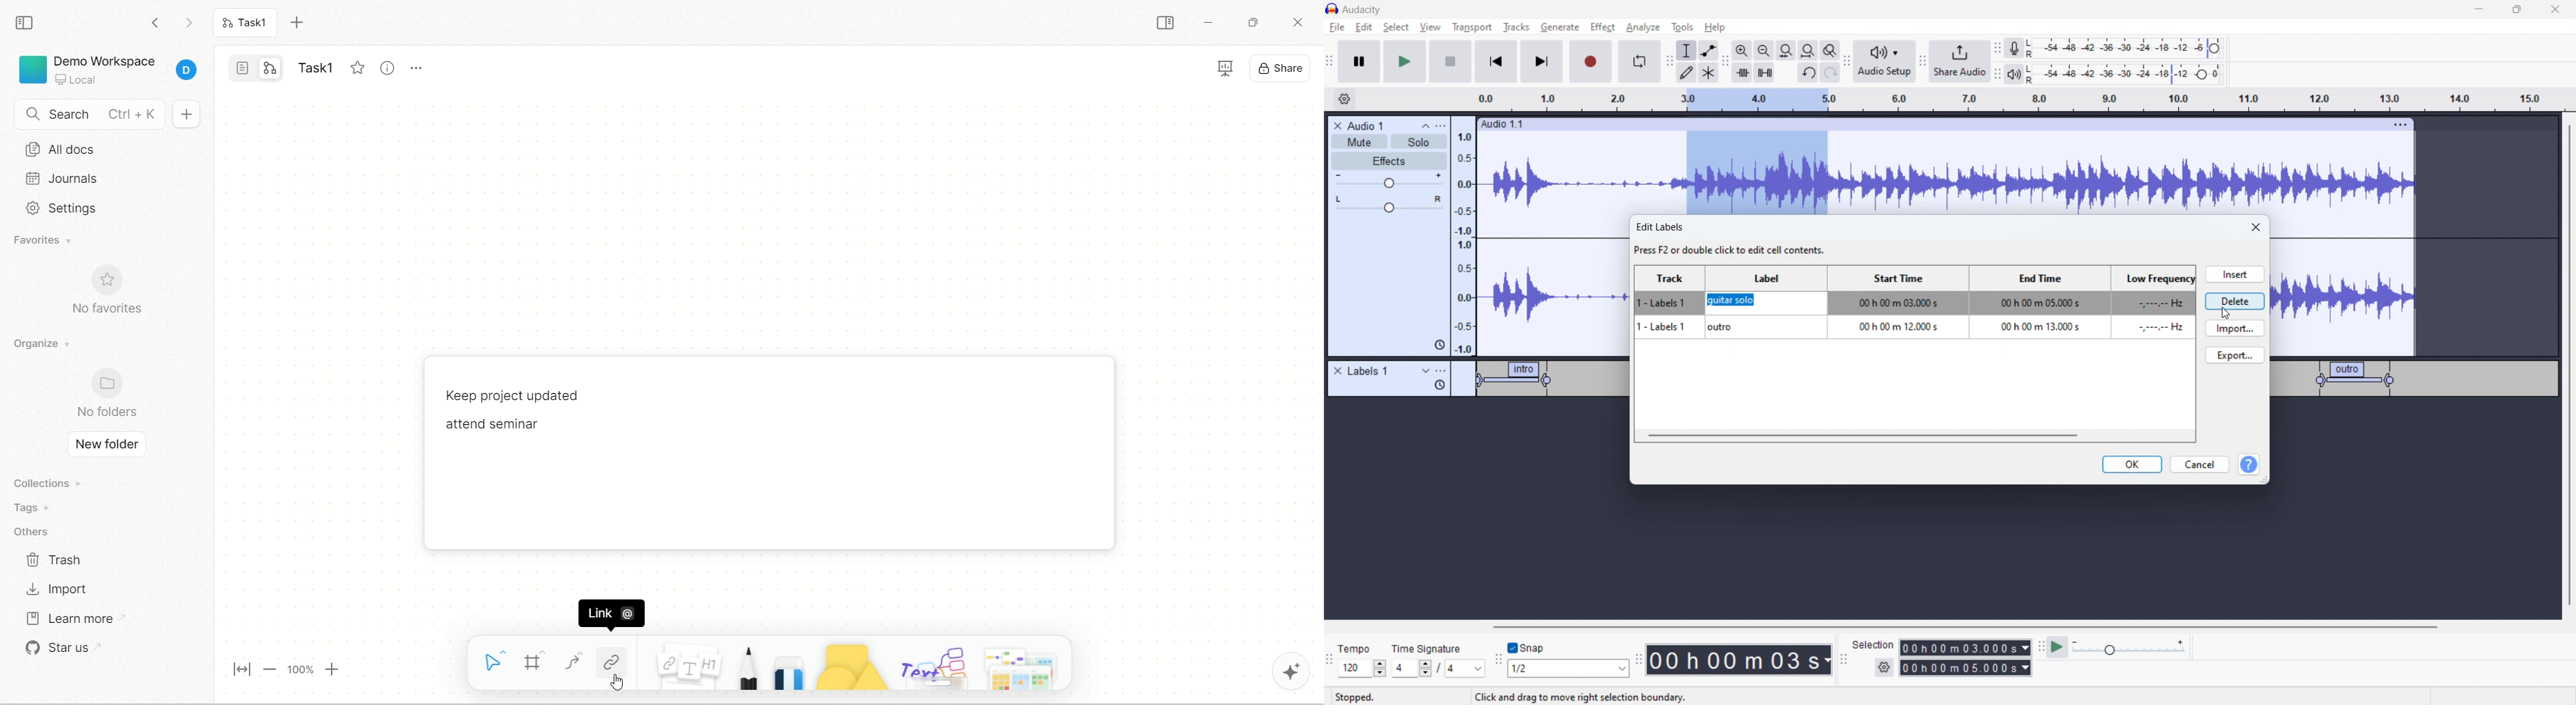 This screenshot has height=728, width=2576. What do you see at coordinates (1560, 27) in the screenshot?
I see `generate` at bounding box center [1560, 27].